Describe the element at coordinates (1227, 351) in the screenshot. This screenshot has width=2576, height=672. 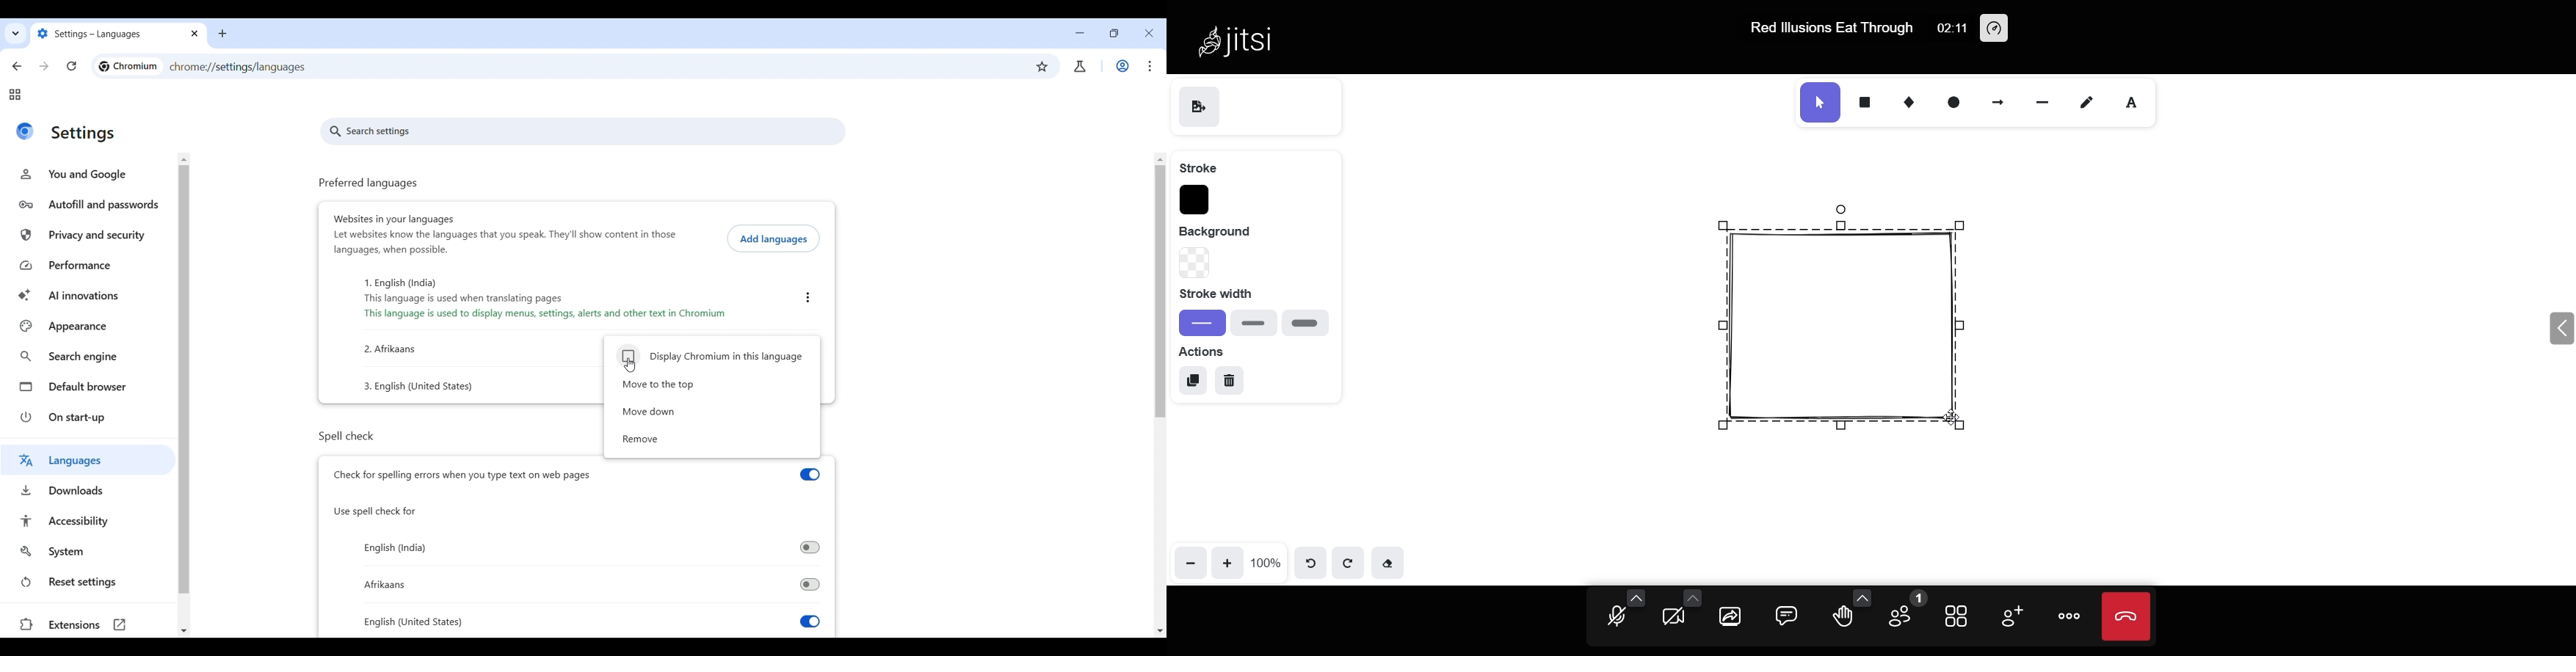
I see `action` at that location.